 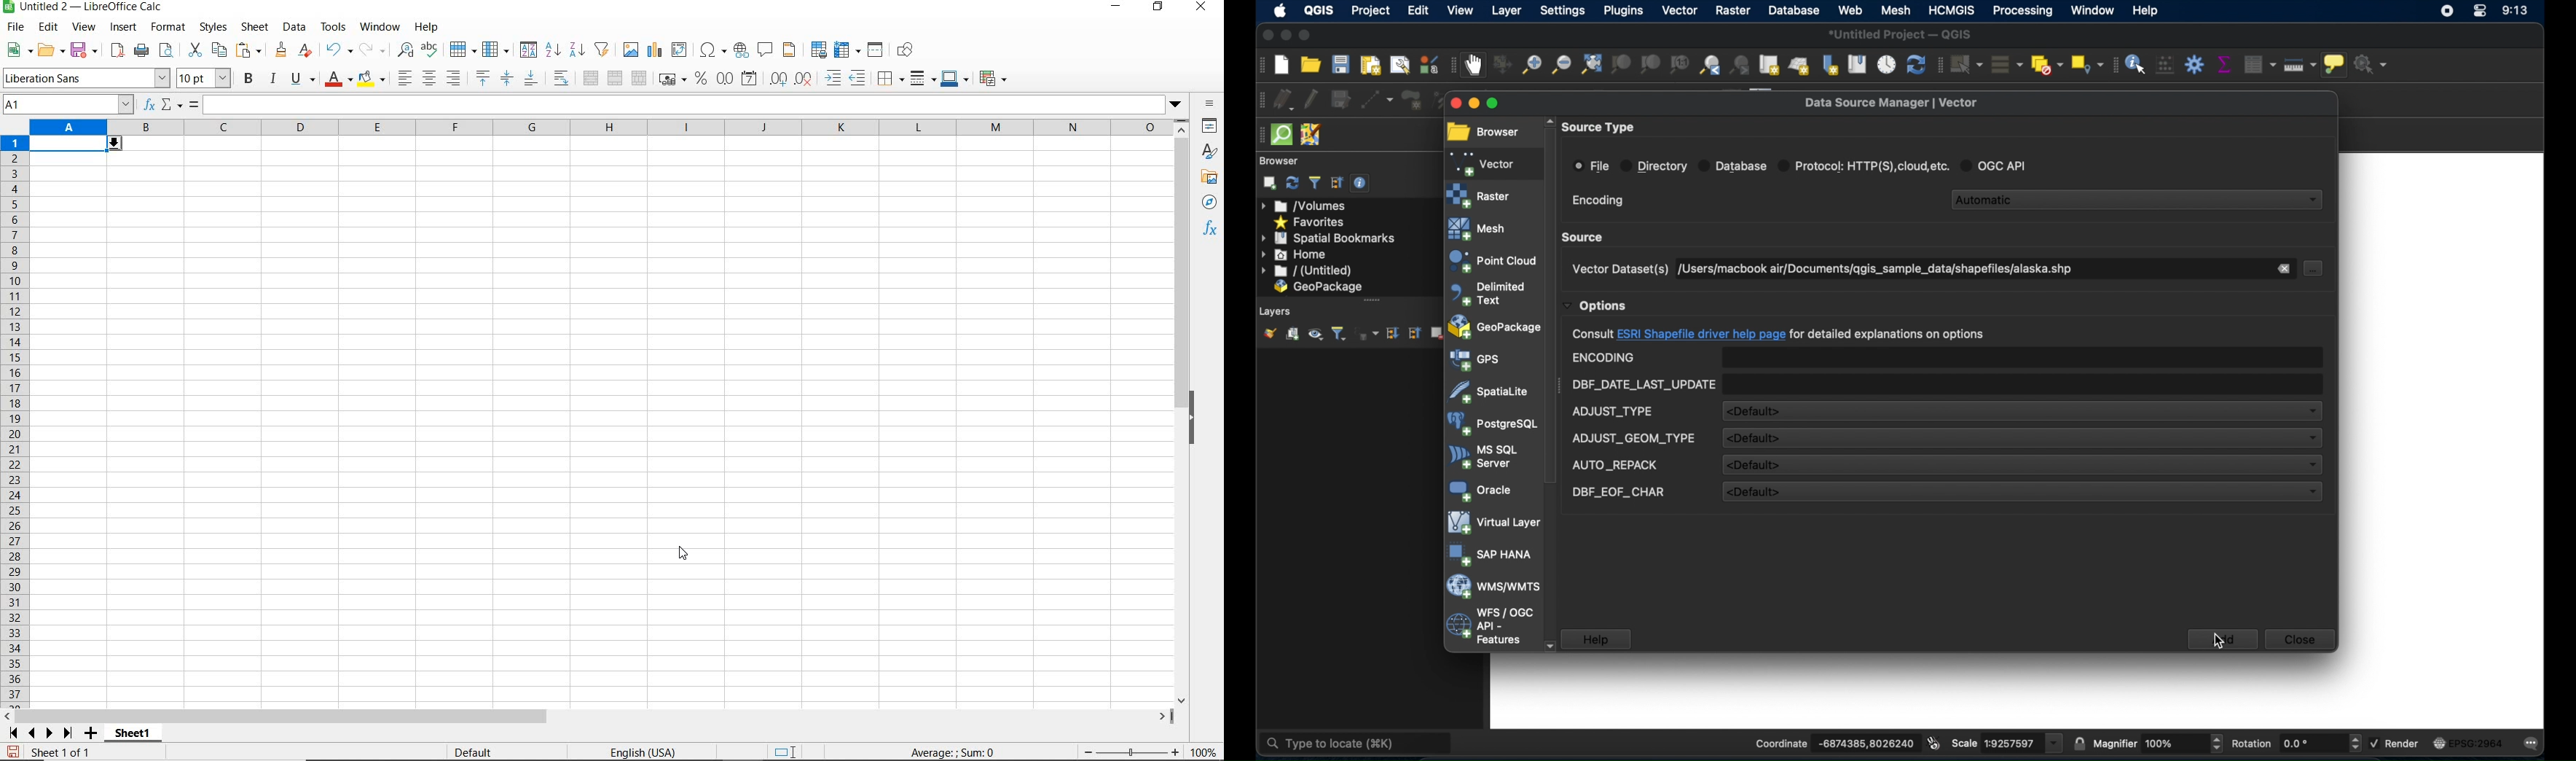 I want to click on help, so click(x=2151, y=11).